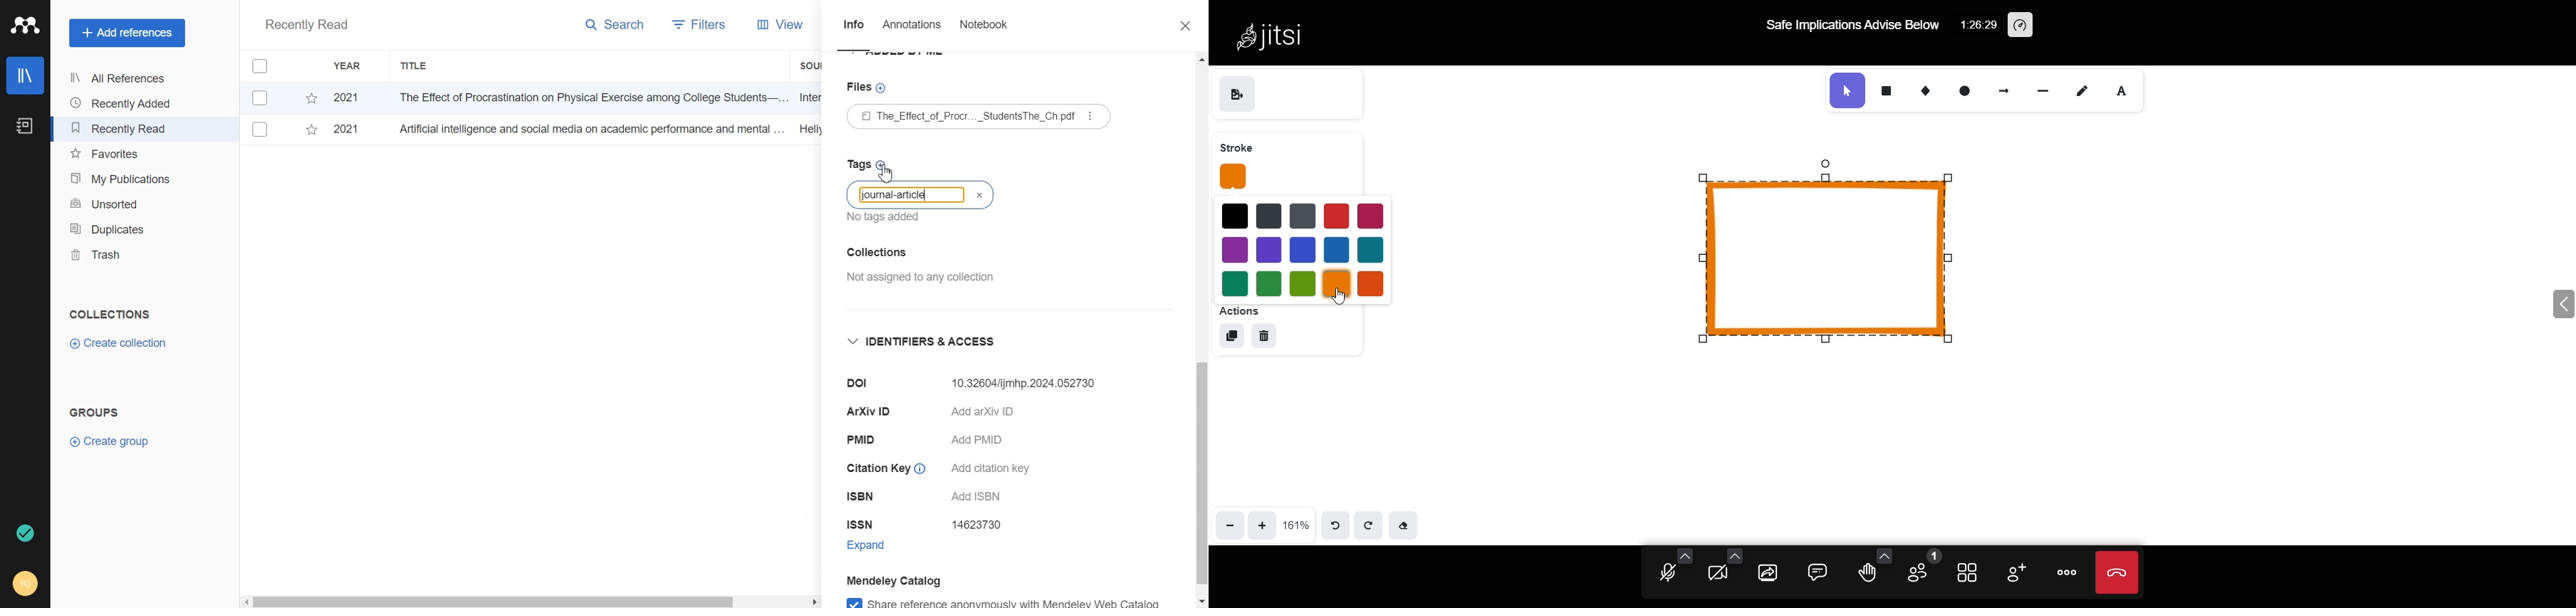 This screenshot has height=616, width=2576. Describe the element at coordinates (589, 128) in the screenshot. I see `Artificial intelligence and social media on academic performance and mental ...` at that location.